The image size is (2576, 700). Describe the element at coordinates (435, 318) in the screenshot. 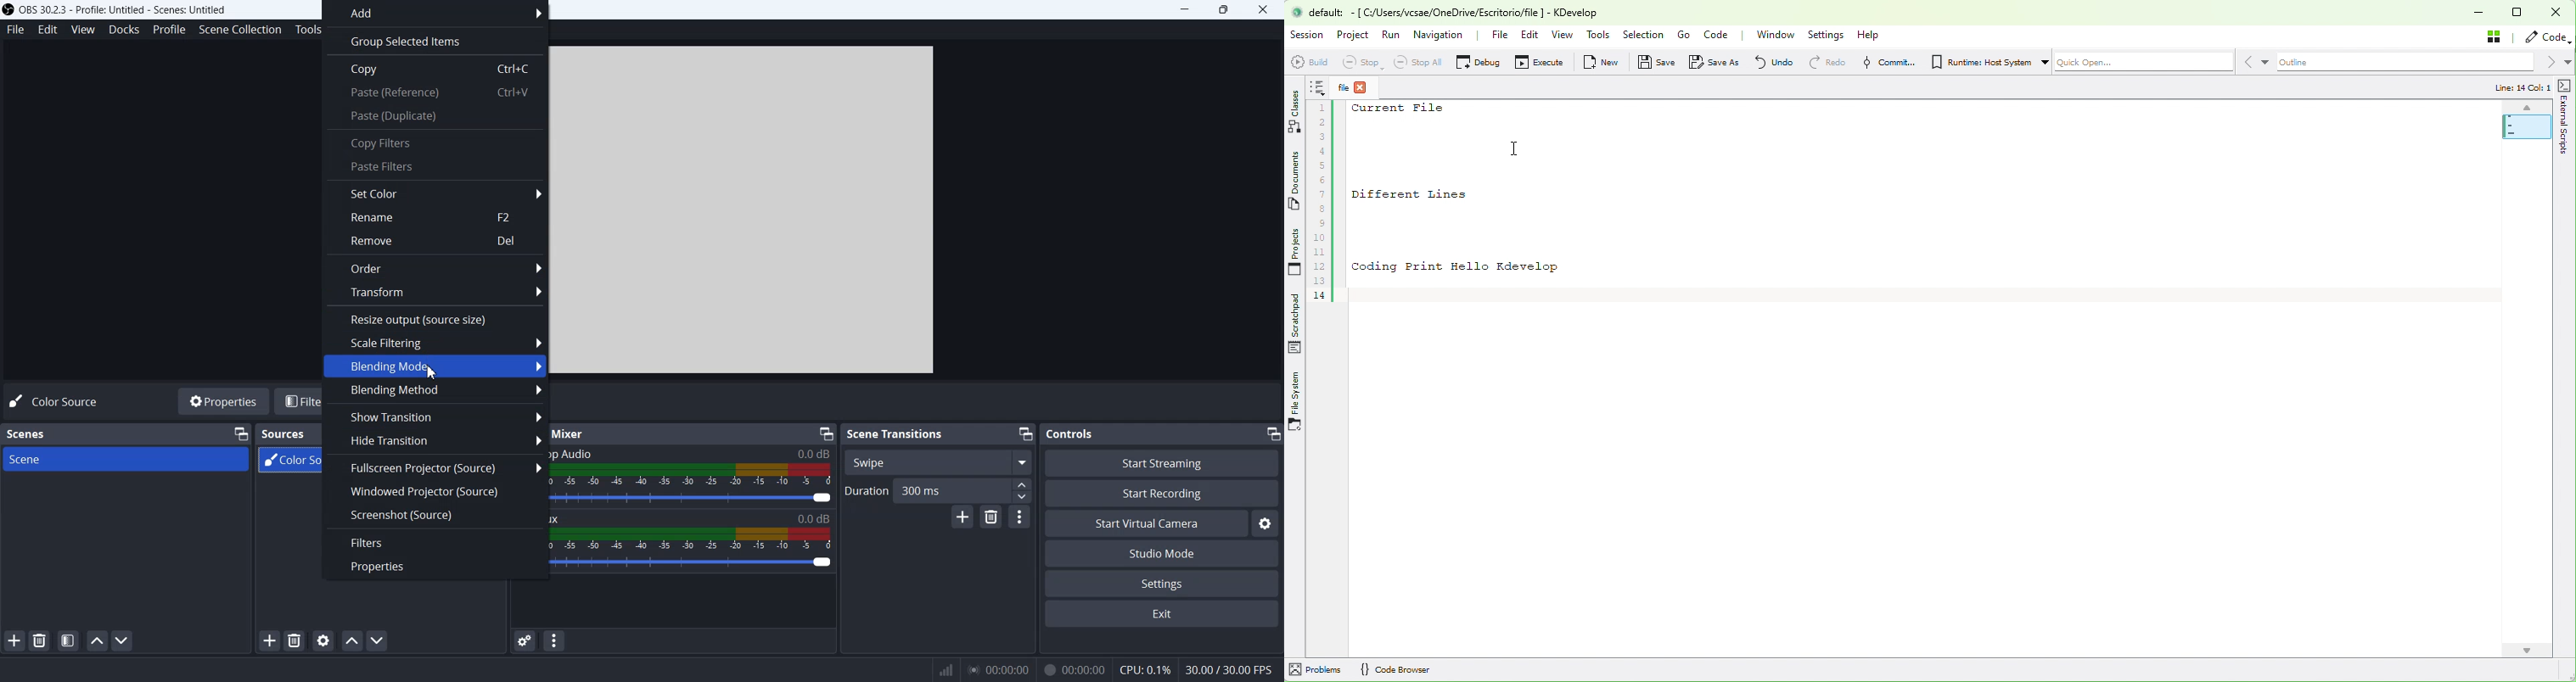

I see `Resize output (source size)` at that location.